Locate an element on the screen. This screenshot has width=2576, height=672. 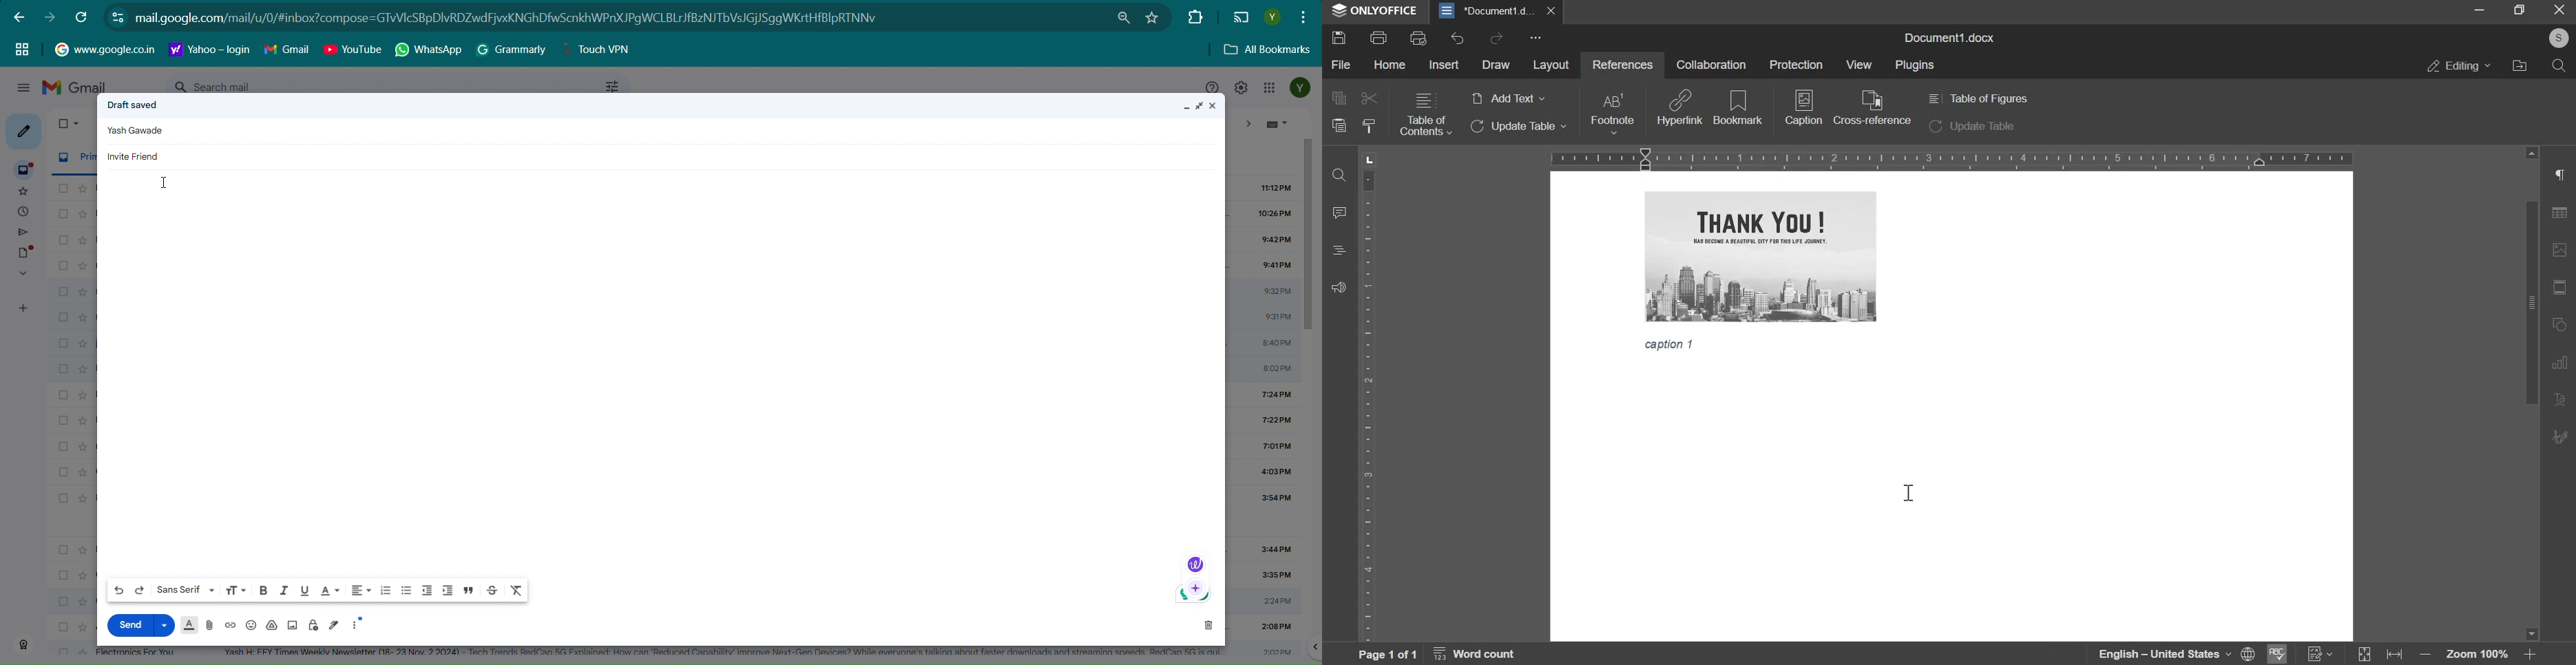
vertical scale is located at coordinates (1369, 404).